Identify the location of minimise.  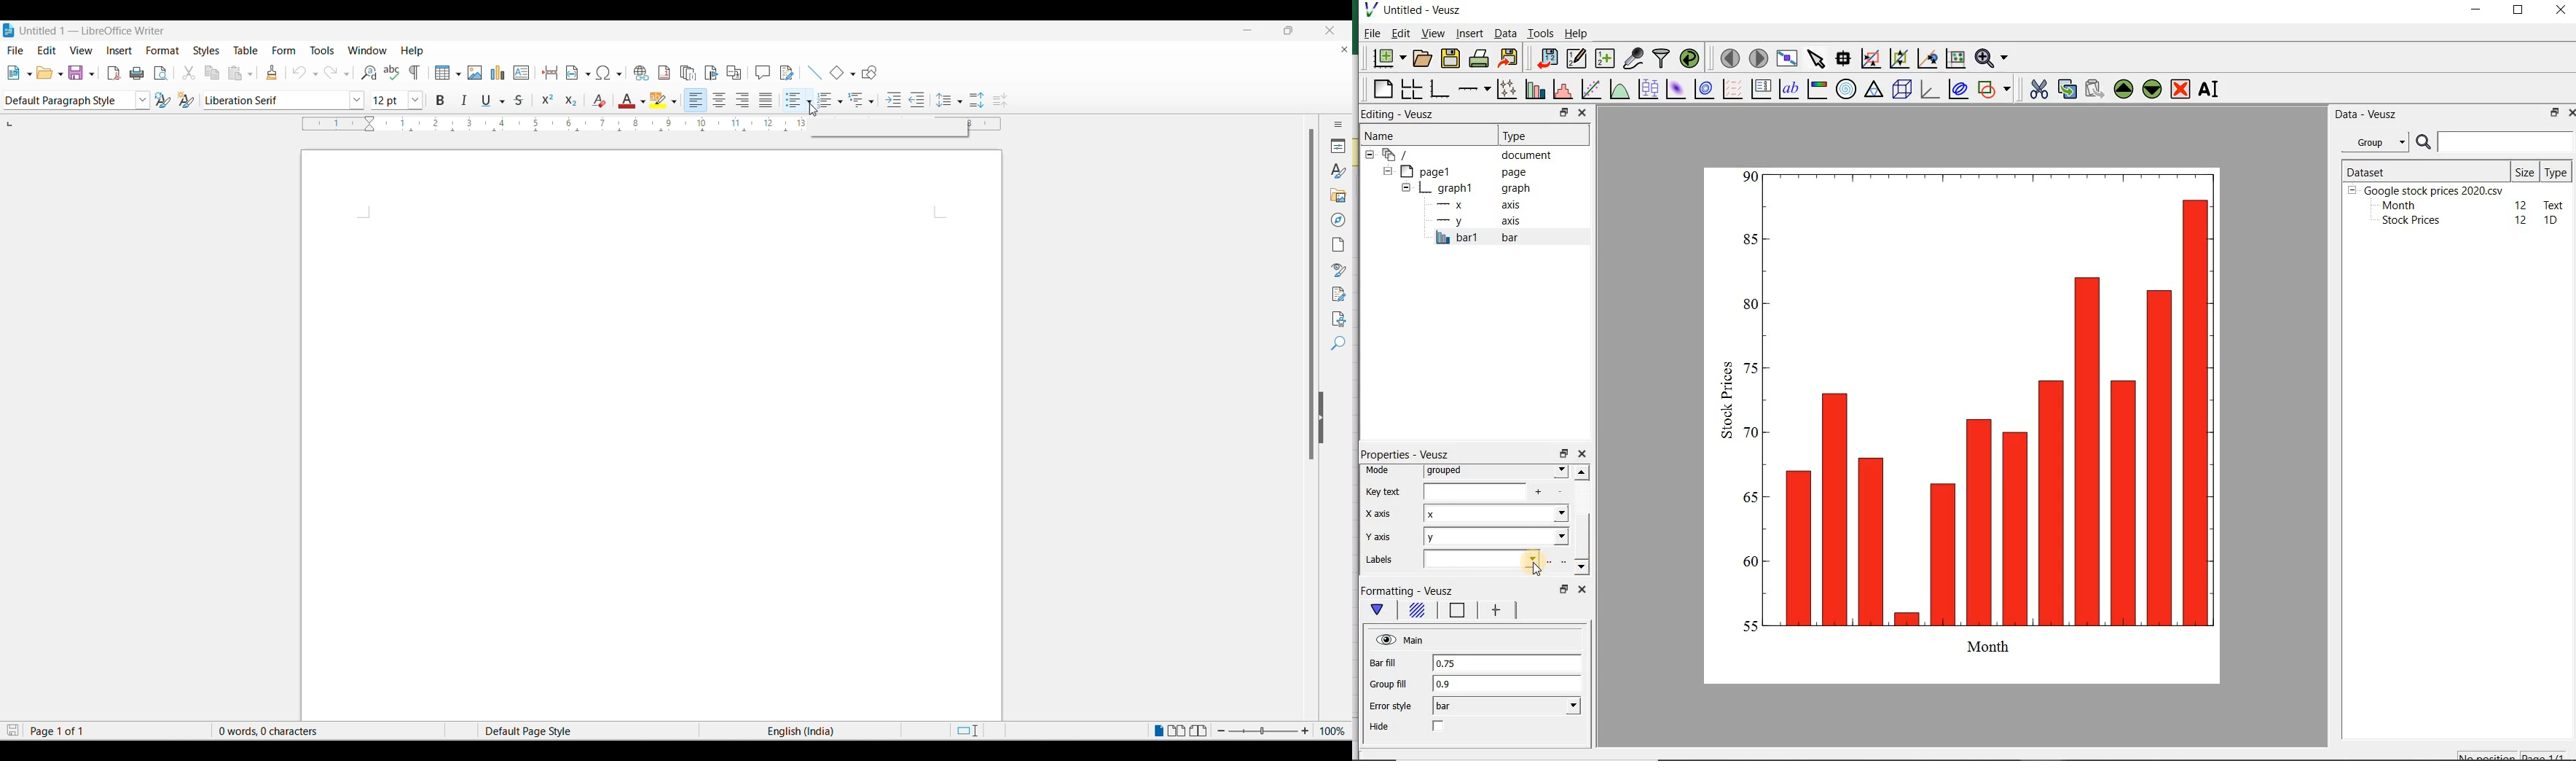
(1254, 30).